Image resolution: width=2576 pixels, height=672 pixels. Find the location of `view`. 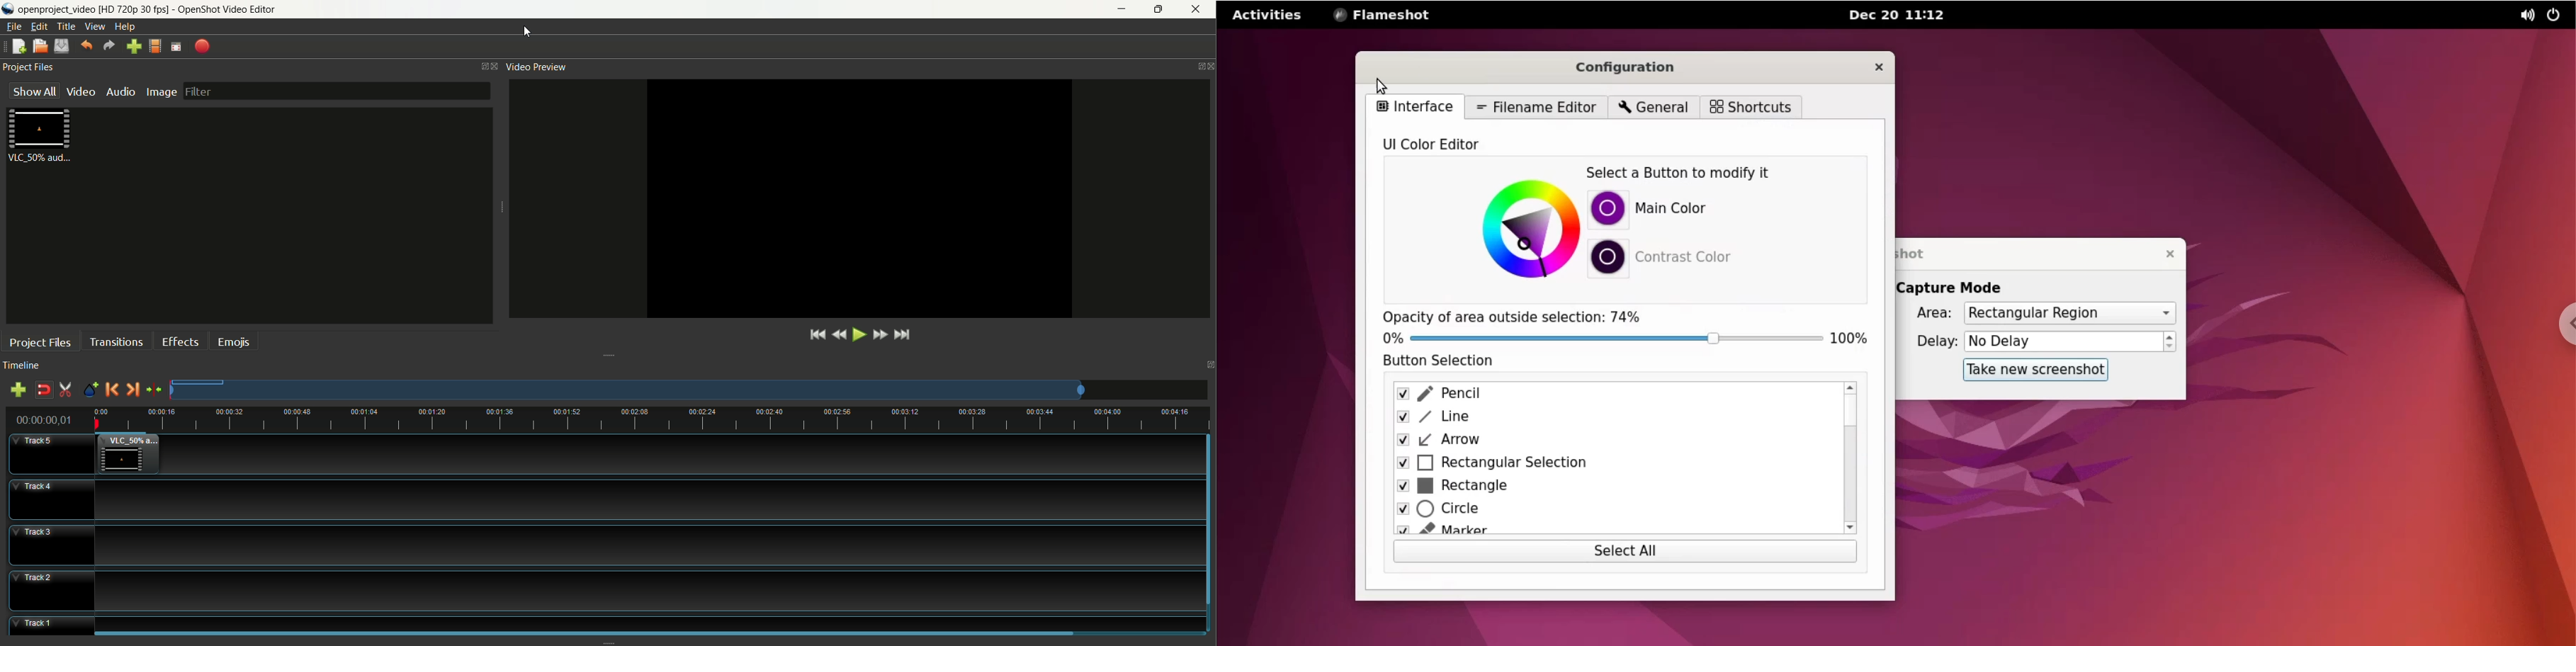

view is located at coordinates (96, 27).